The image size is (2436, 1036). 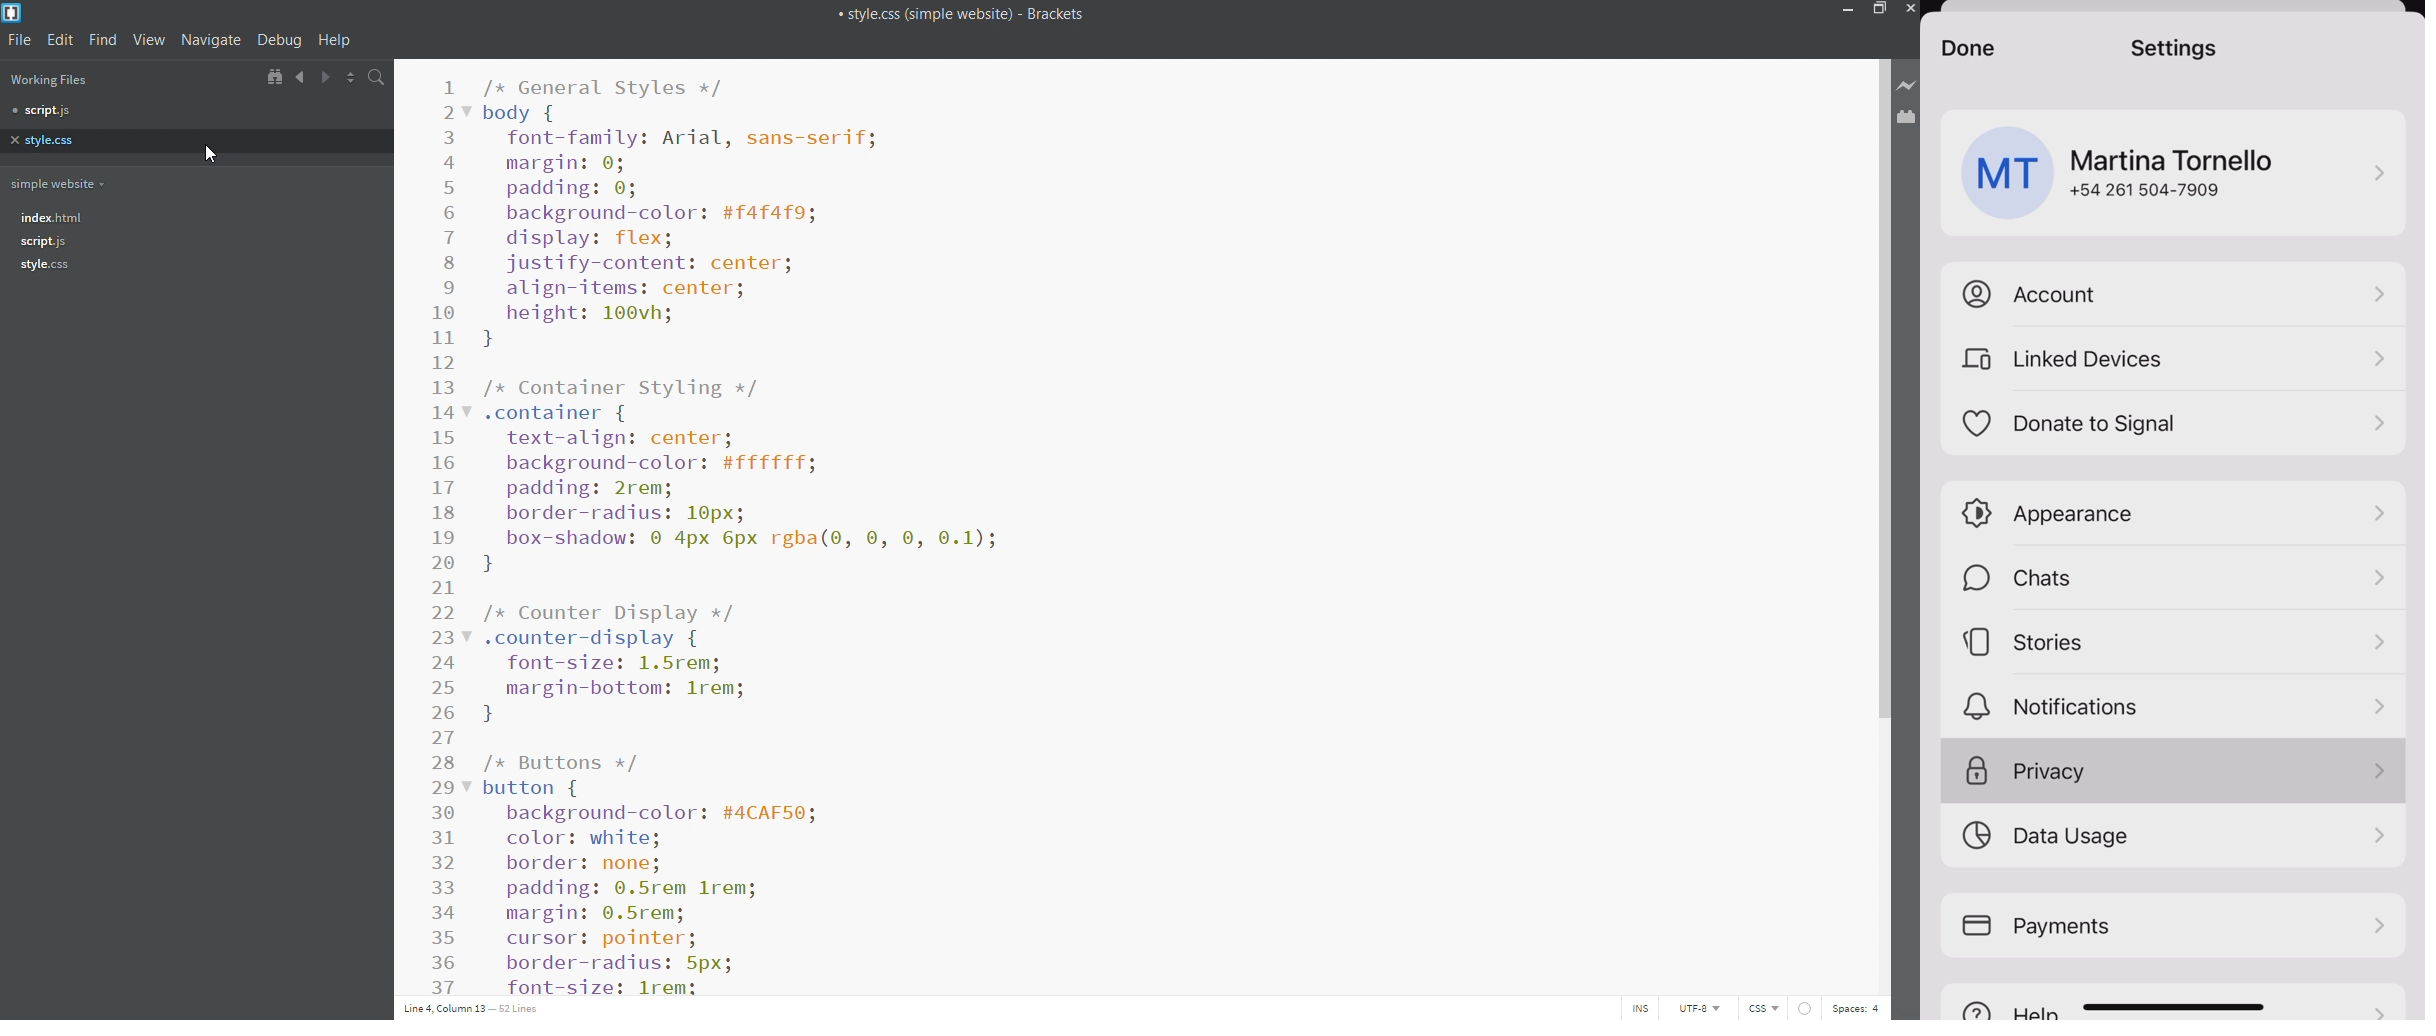 I want to click on navigate forward, so click(x=327, y=78).